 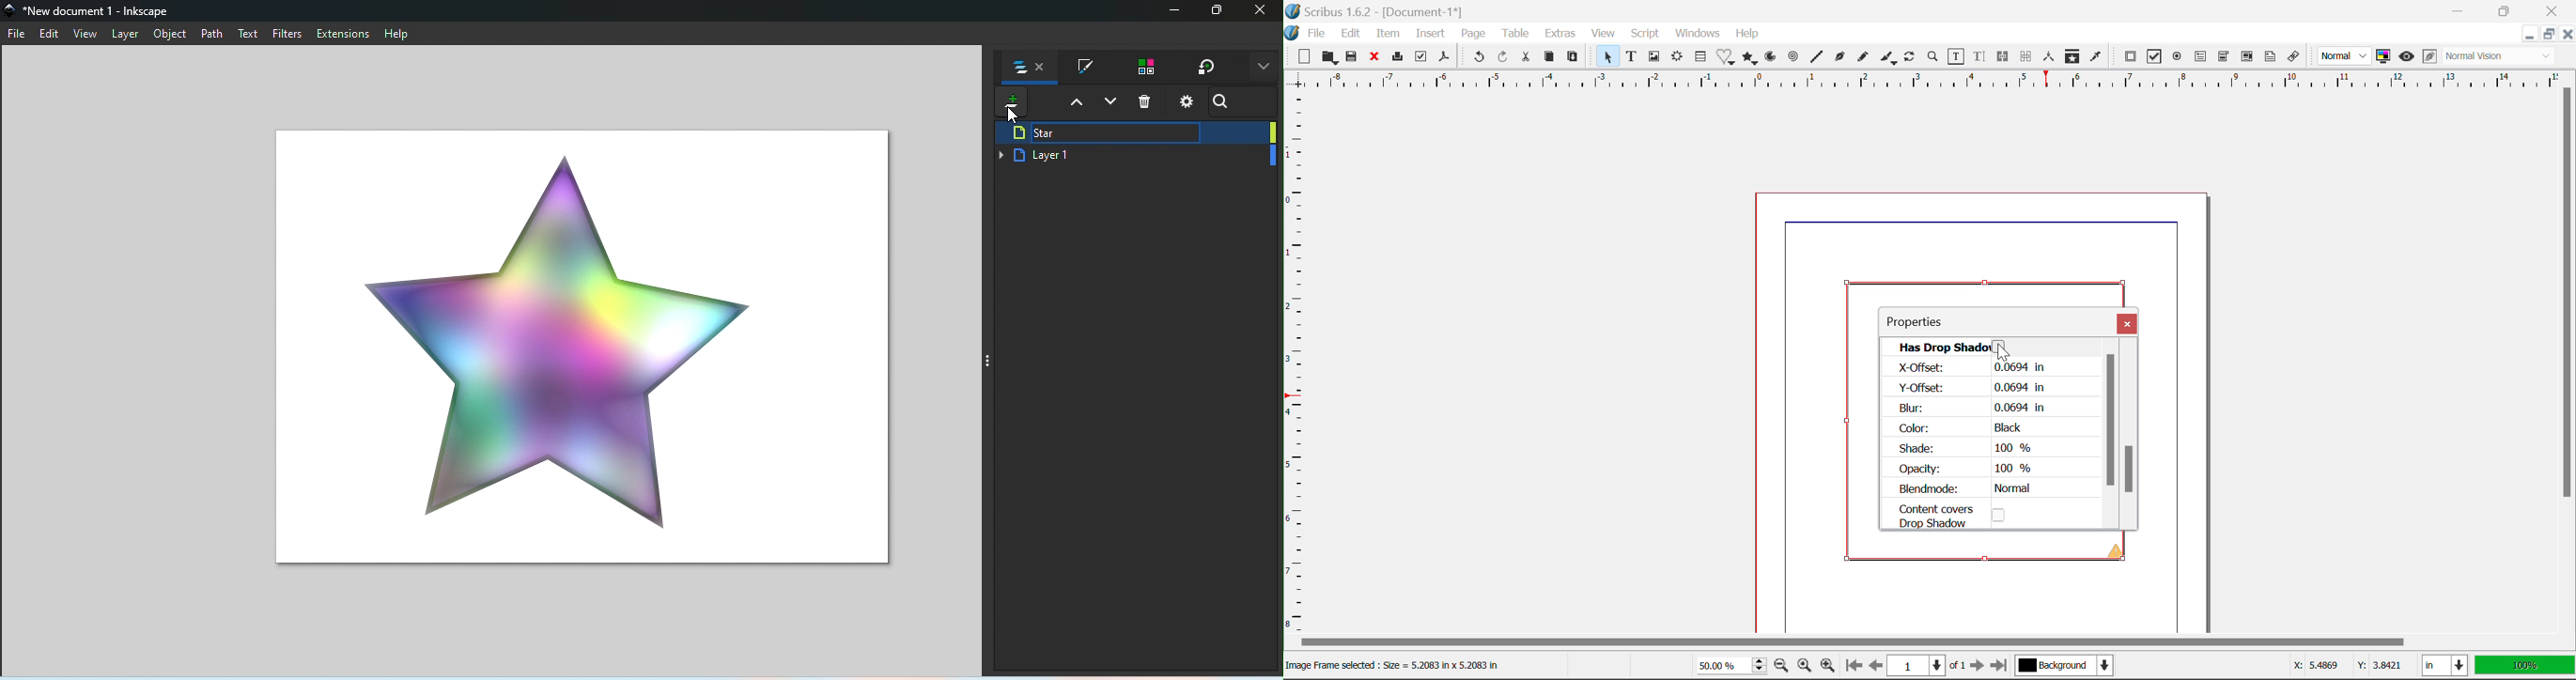 What do you see at coordinates (1429, 34) in the screenshot?
I see `Insert` at bounding box center [1429, 34].